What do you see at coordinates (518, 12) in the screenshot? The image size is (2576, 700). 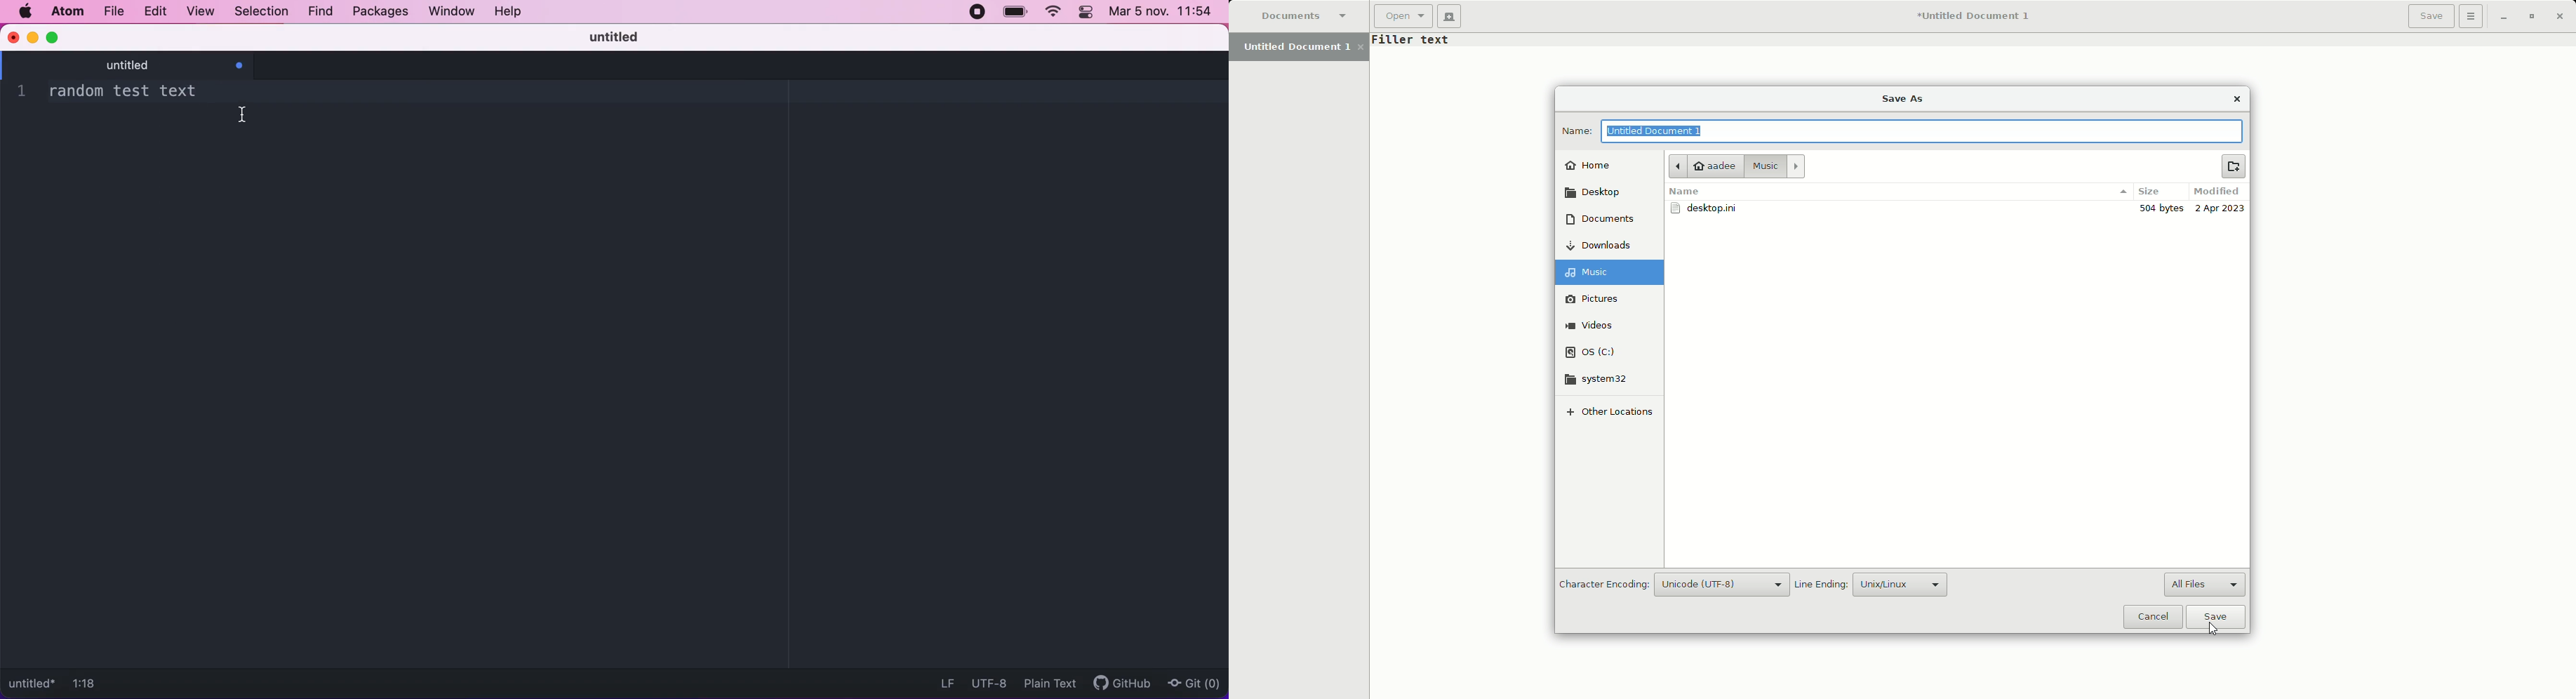 I see `help` at bounding box center [518, 12].